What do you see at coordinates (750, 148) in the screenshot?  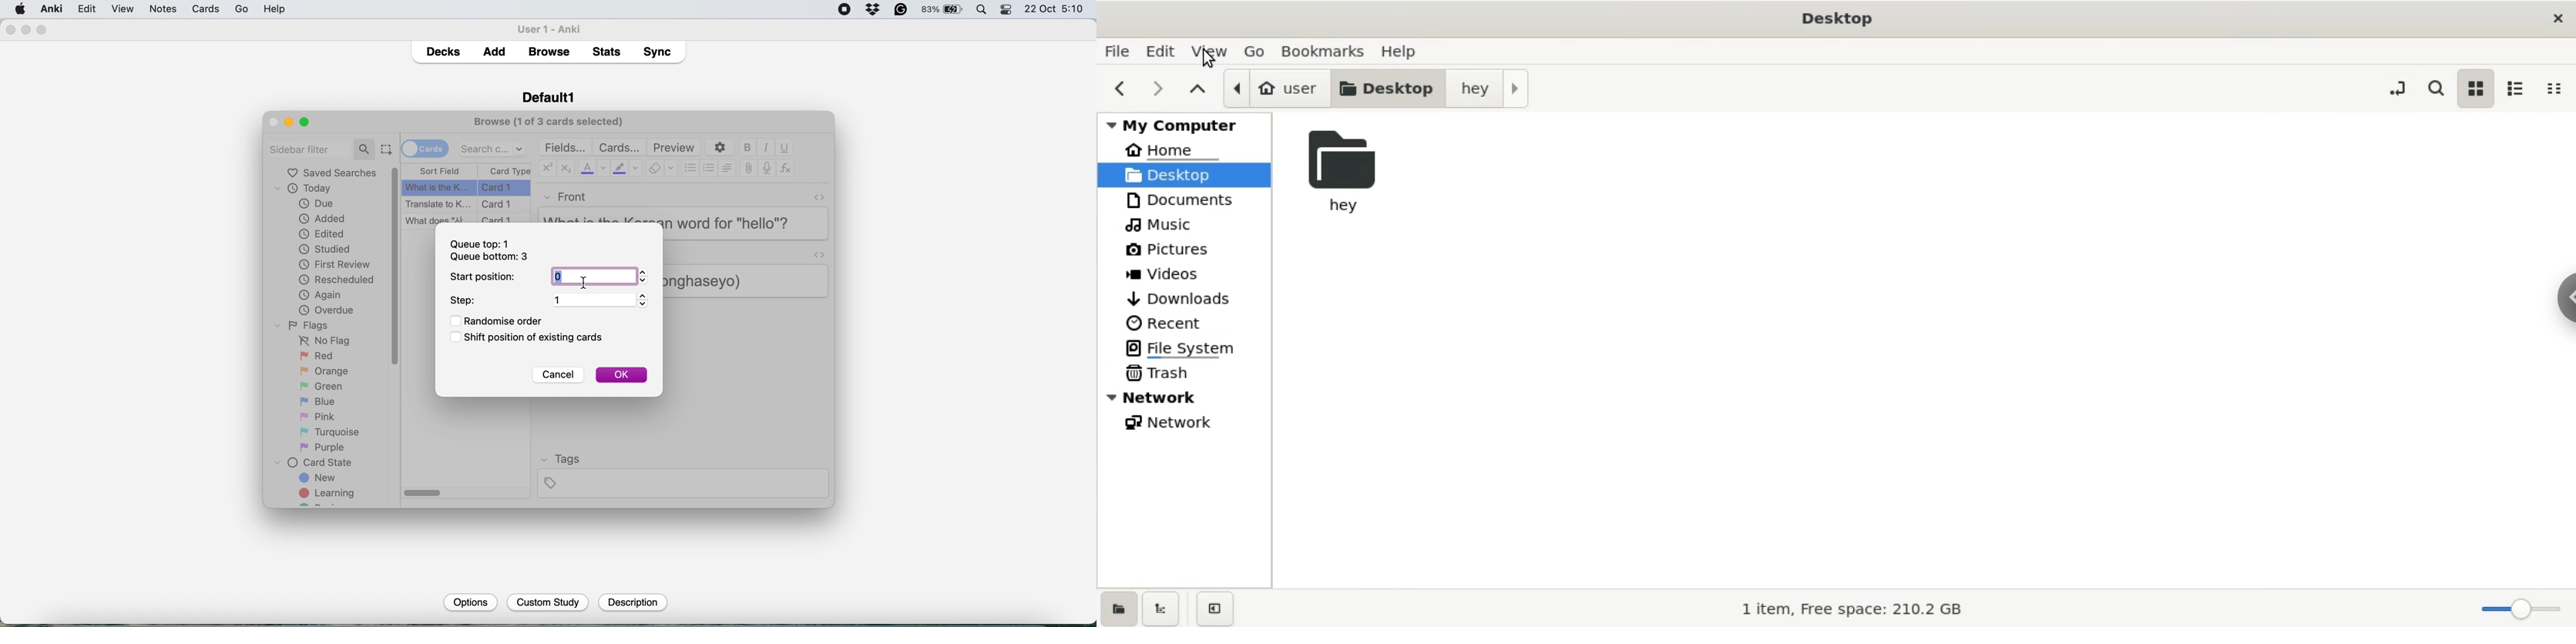 I see `bold` at bounding box center [750, 148].